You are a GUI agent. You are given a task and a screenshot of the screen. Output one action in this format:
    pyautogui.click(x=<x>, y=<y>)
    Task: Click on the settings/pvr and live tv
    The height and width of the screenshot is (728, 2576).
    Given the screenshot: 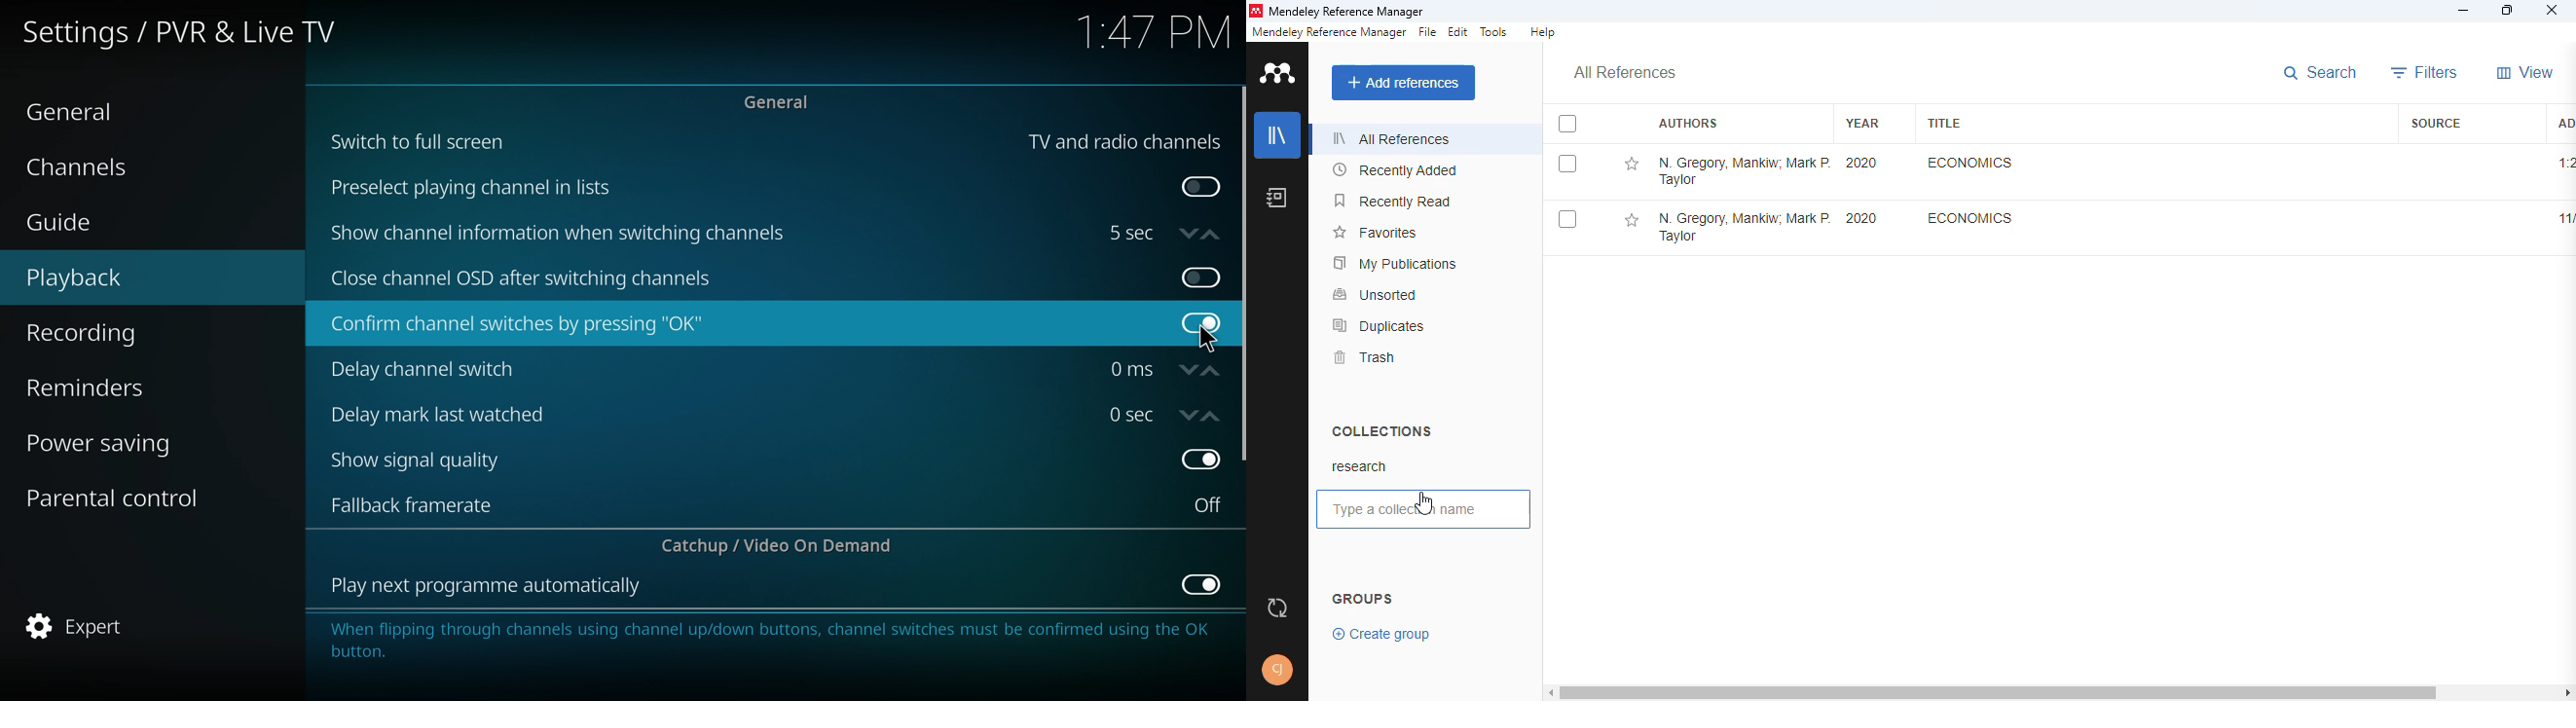 What is the action you would take?
    pyautogui.click(x=190, y=31)
    